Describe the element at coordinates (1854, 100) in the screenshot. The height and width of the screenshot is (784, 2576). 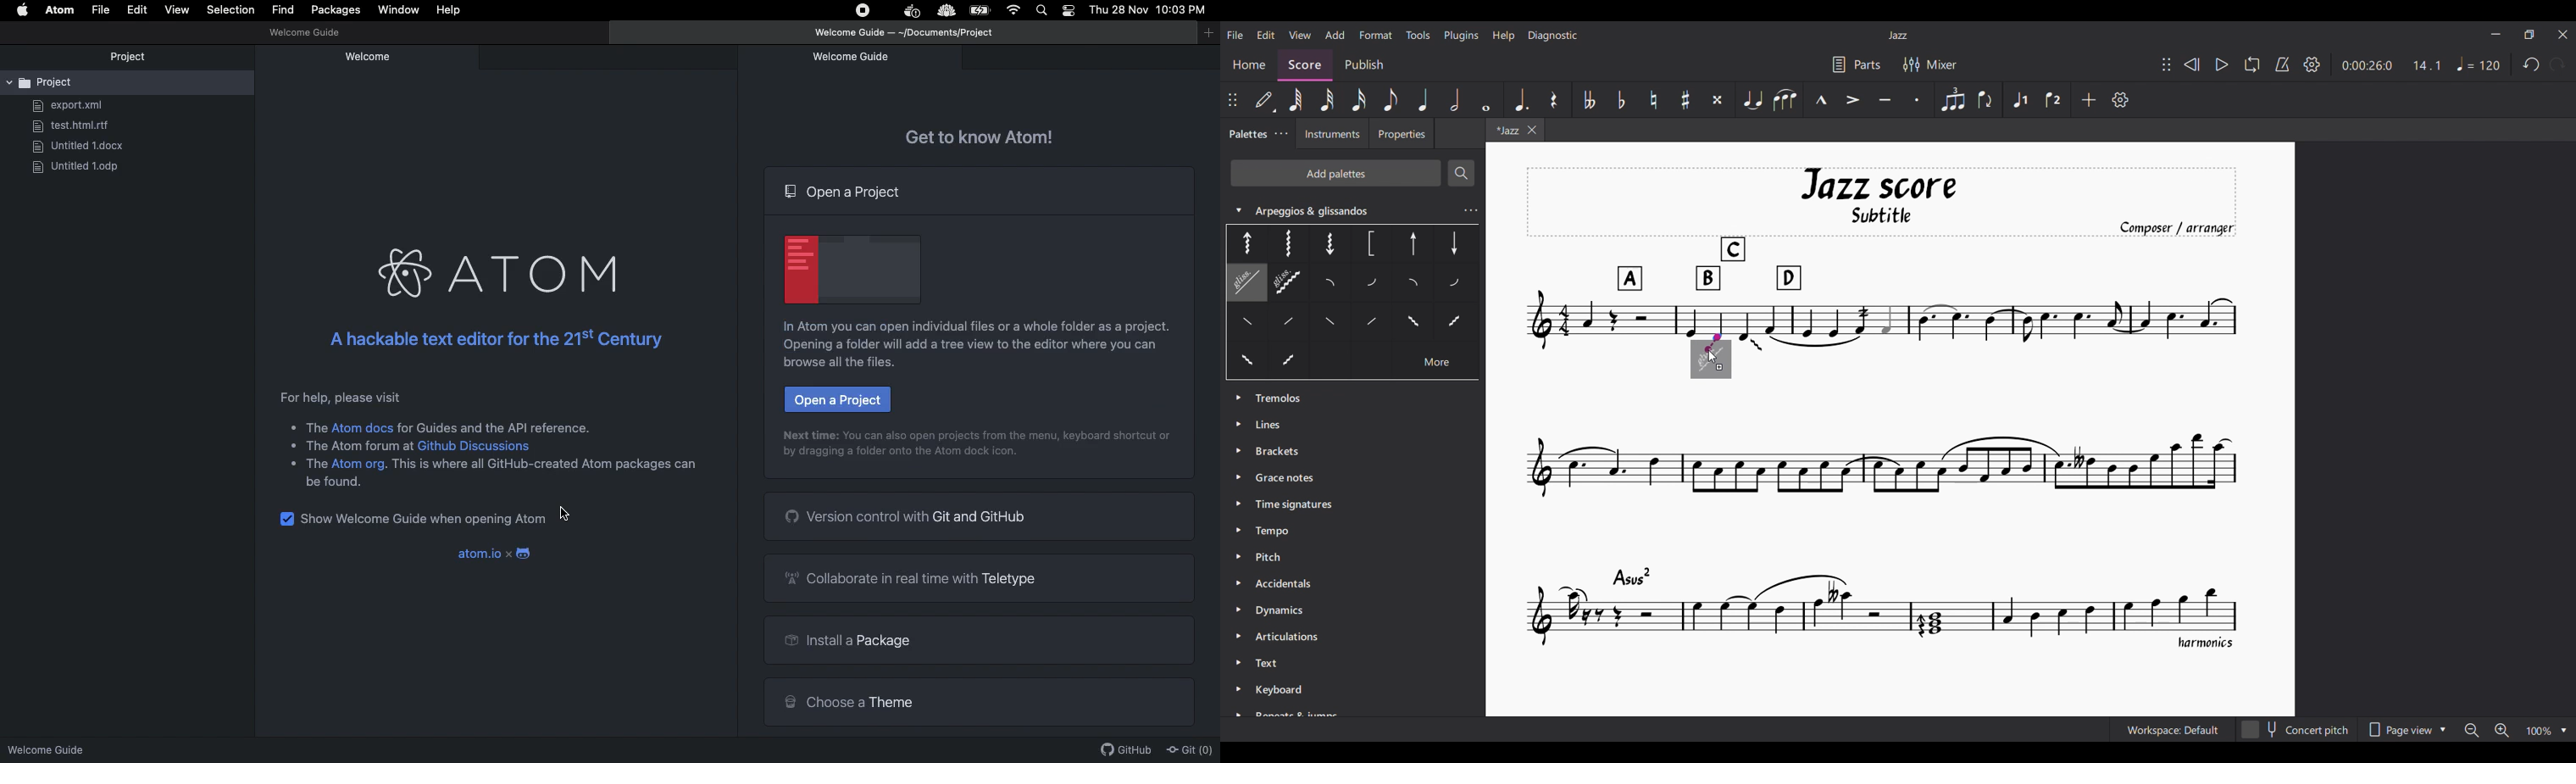
I see `Accent` at that location.